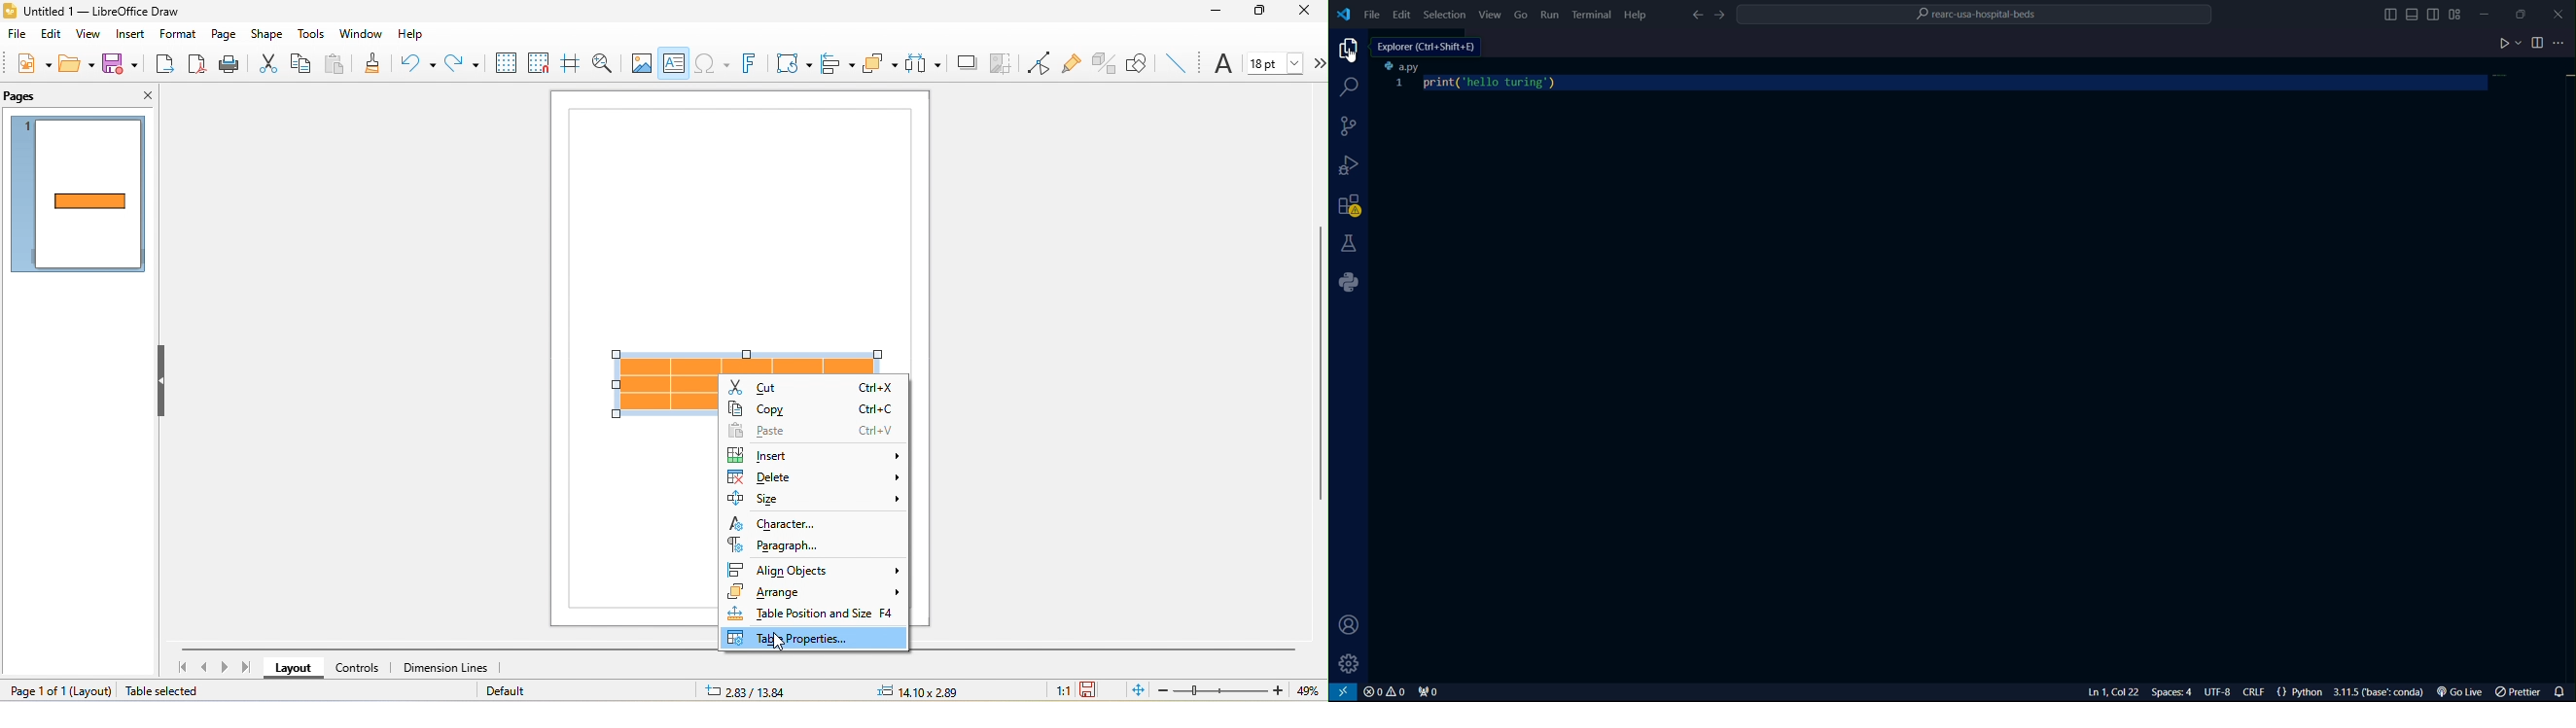 The height and width of the screenshot is (728, 2576). What do you see at coordinates (229, 63) in the screenshot?
I see `print` at bounding box center [229, 63].